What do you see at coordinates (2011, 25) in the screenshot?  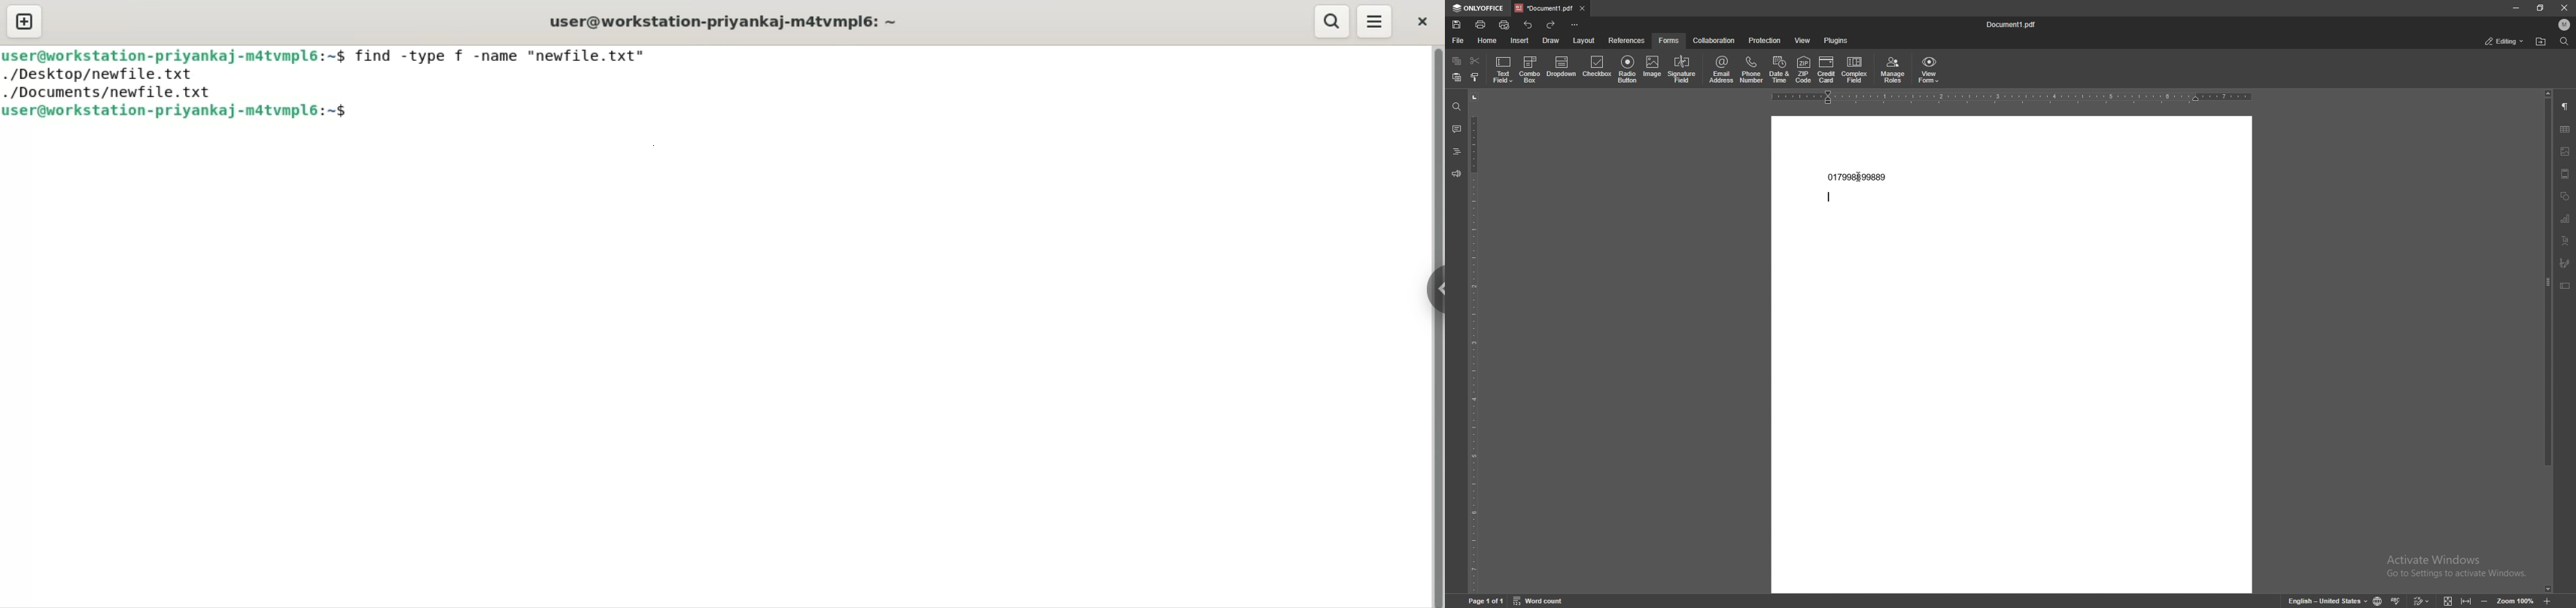 I see `file name` at bounding box center [2011, 25].